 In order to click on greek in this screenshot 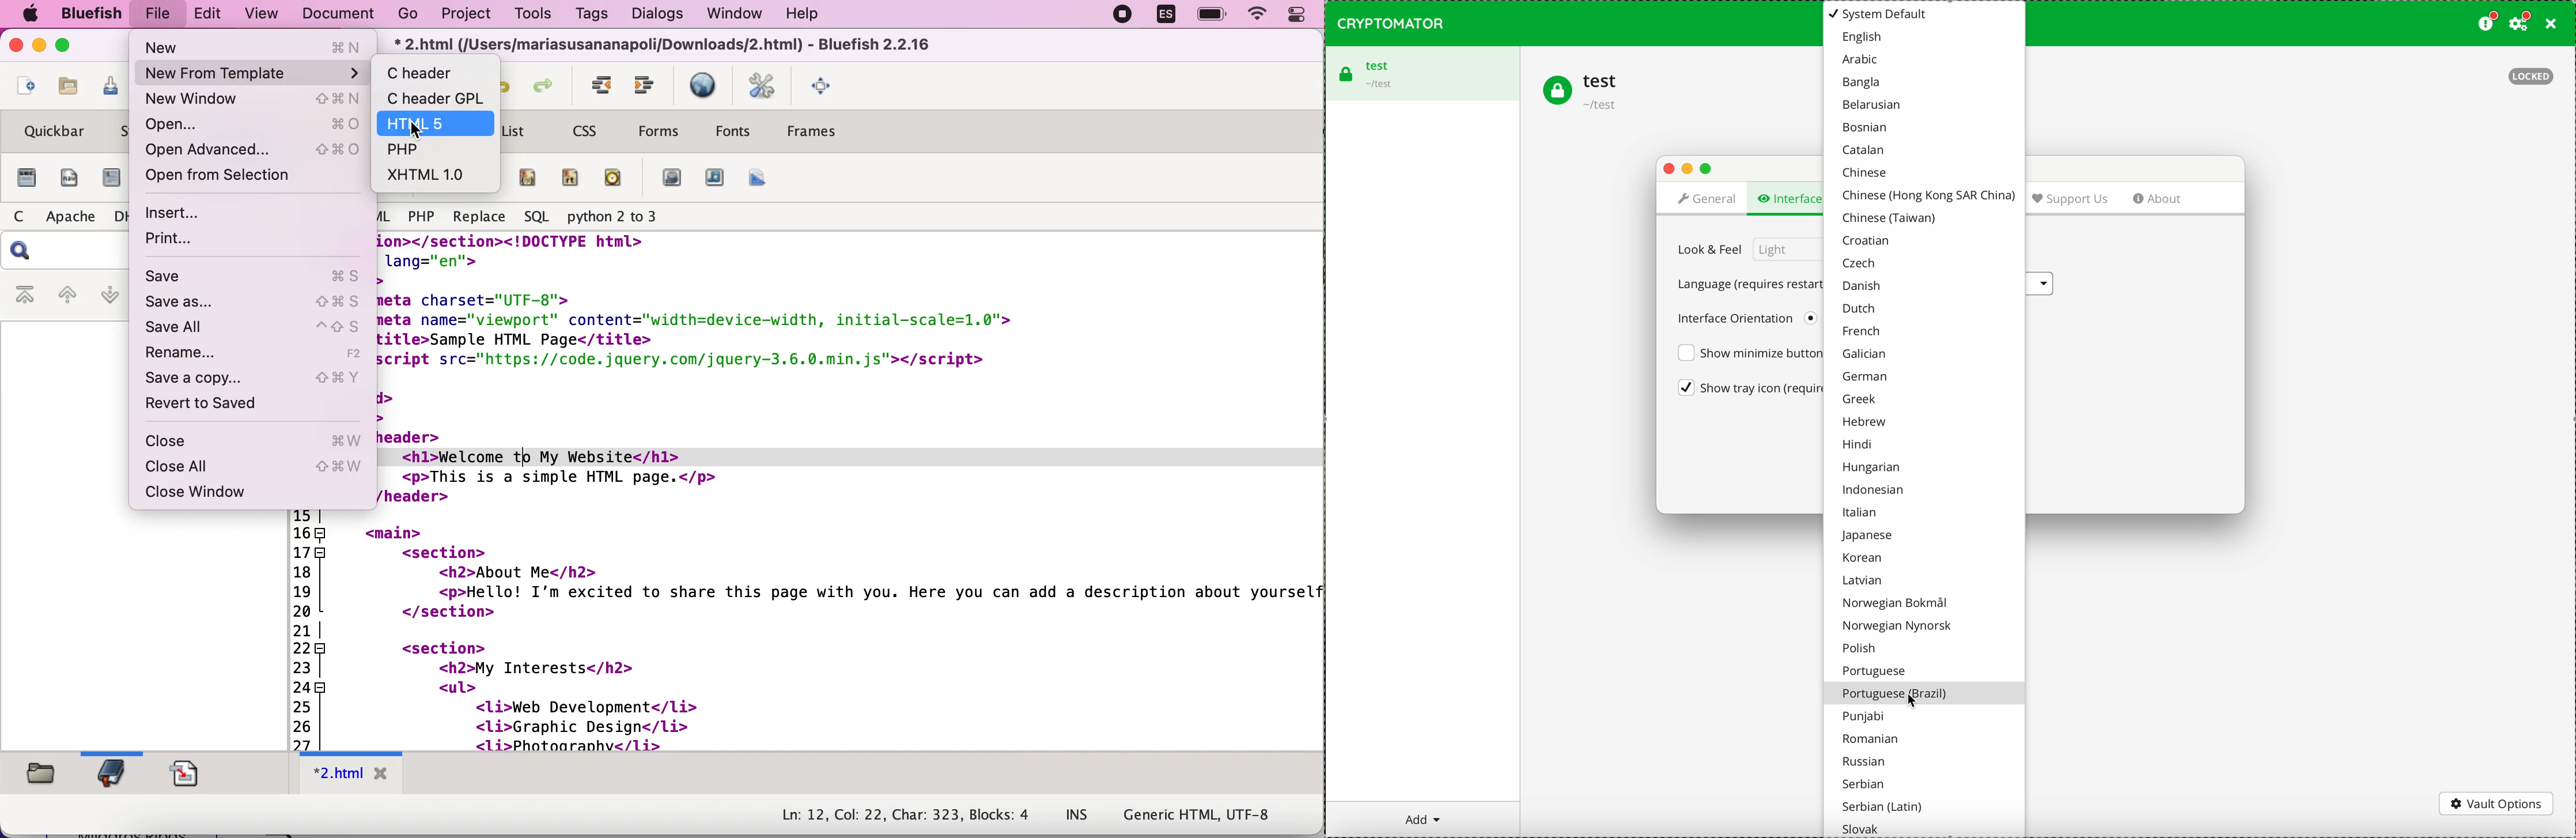, I will do `click(1859, 399)`.